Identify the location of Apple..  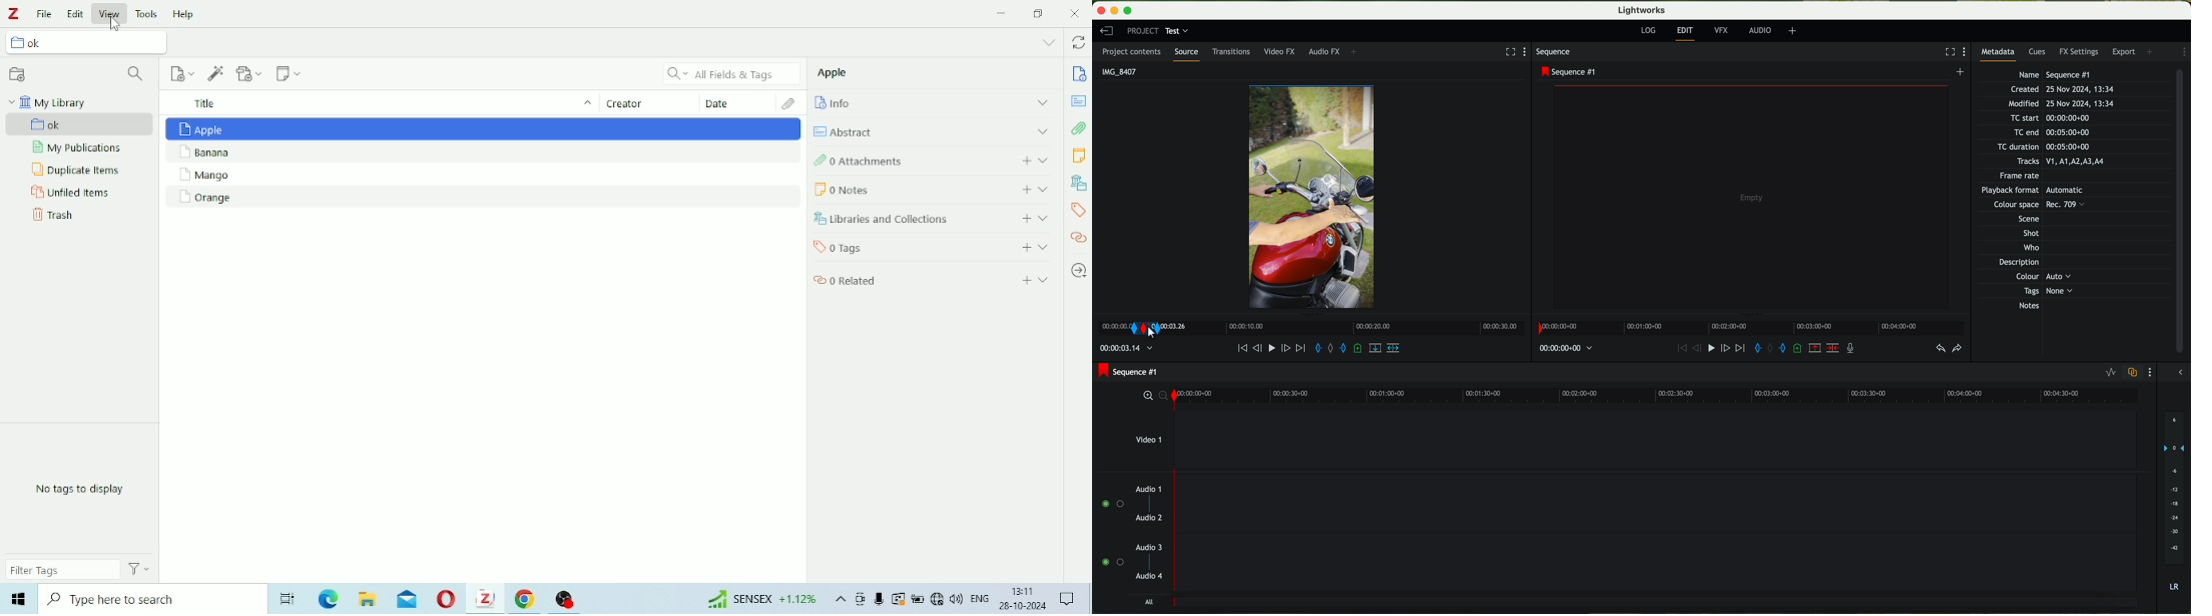
(839, 75).